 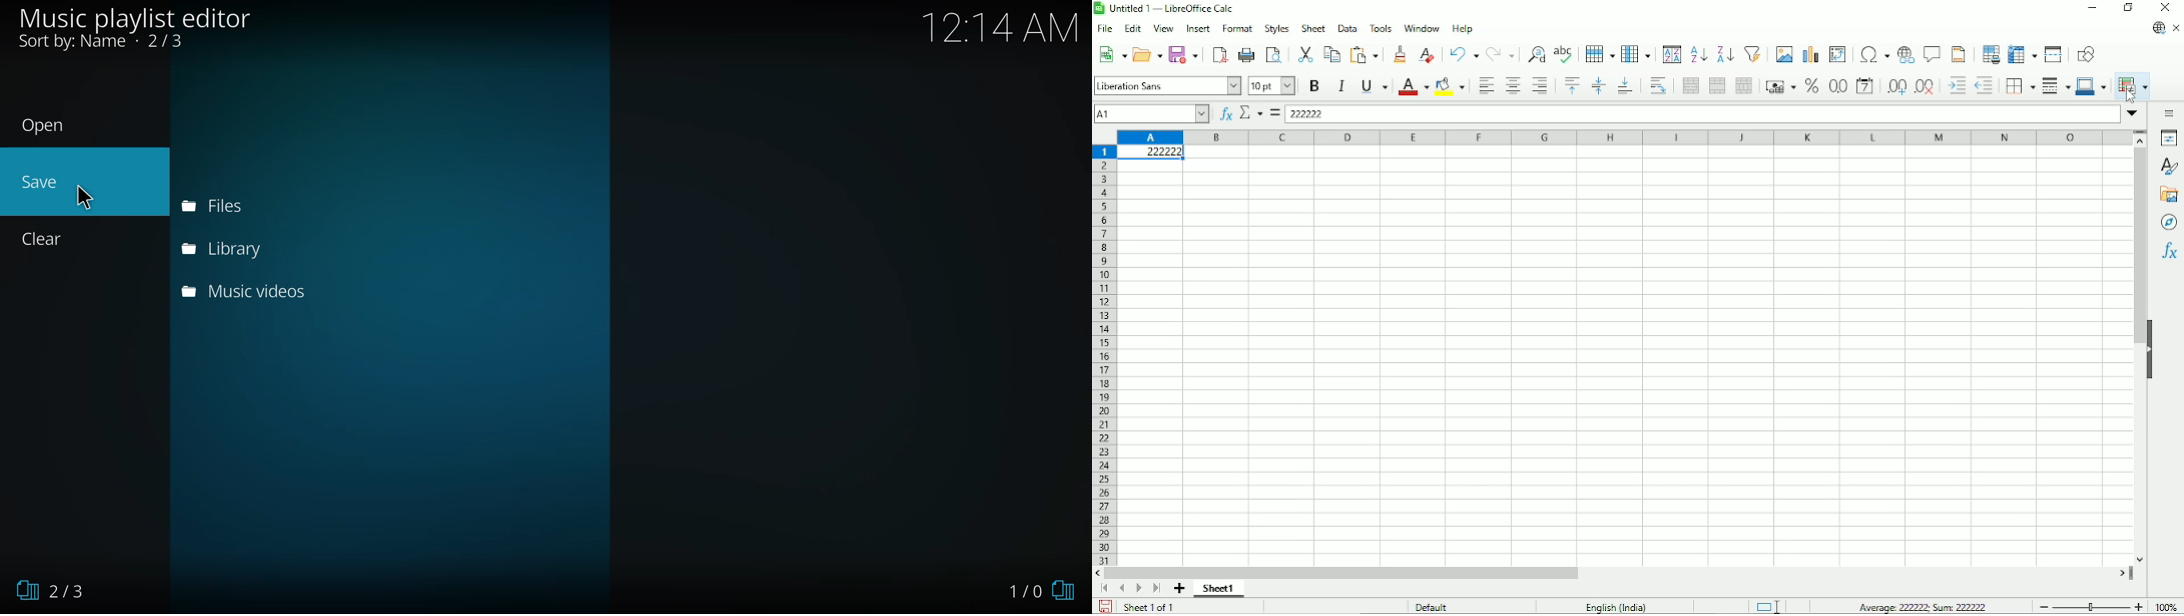 What do you see at coordinates (2169, 194) in the screenshot?
I see `Gallery` at bounding box center [2169, 194].